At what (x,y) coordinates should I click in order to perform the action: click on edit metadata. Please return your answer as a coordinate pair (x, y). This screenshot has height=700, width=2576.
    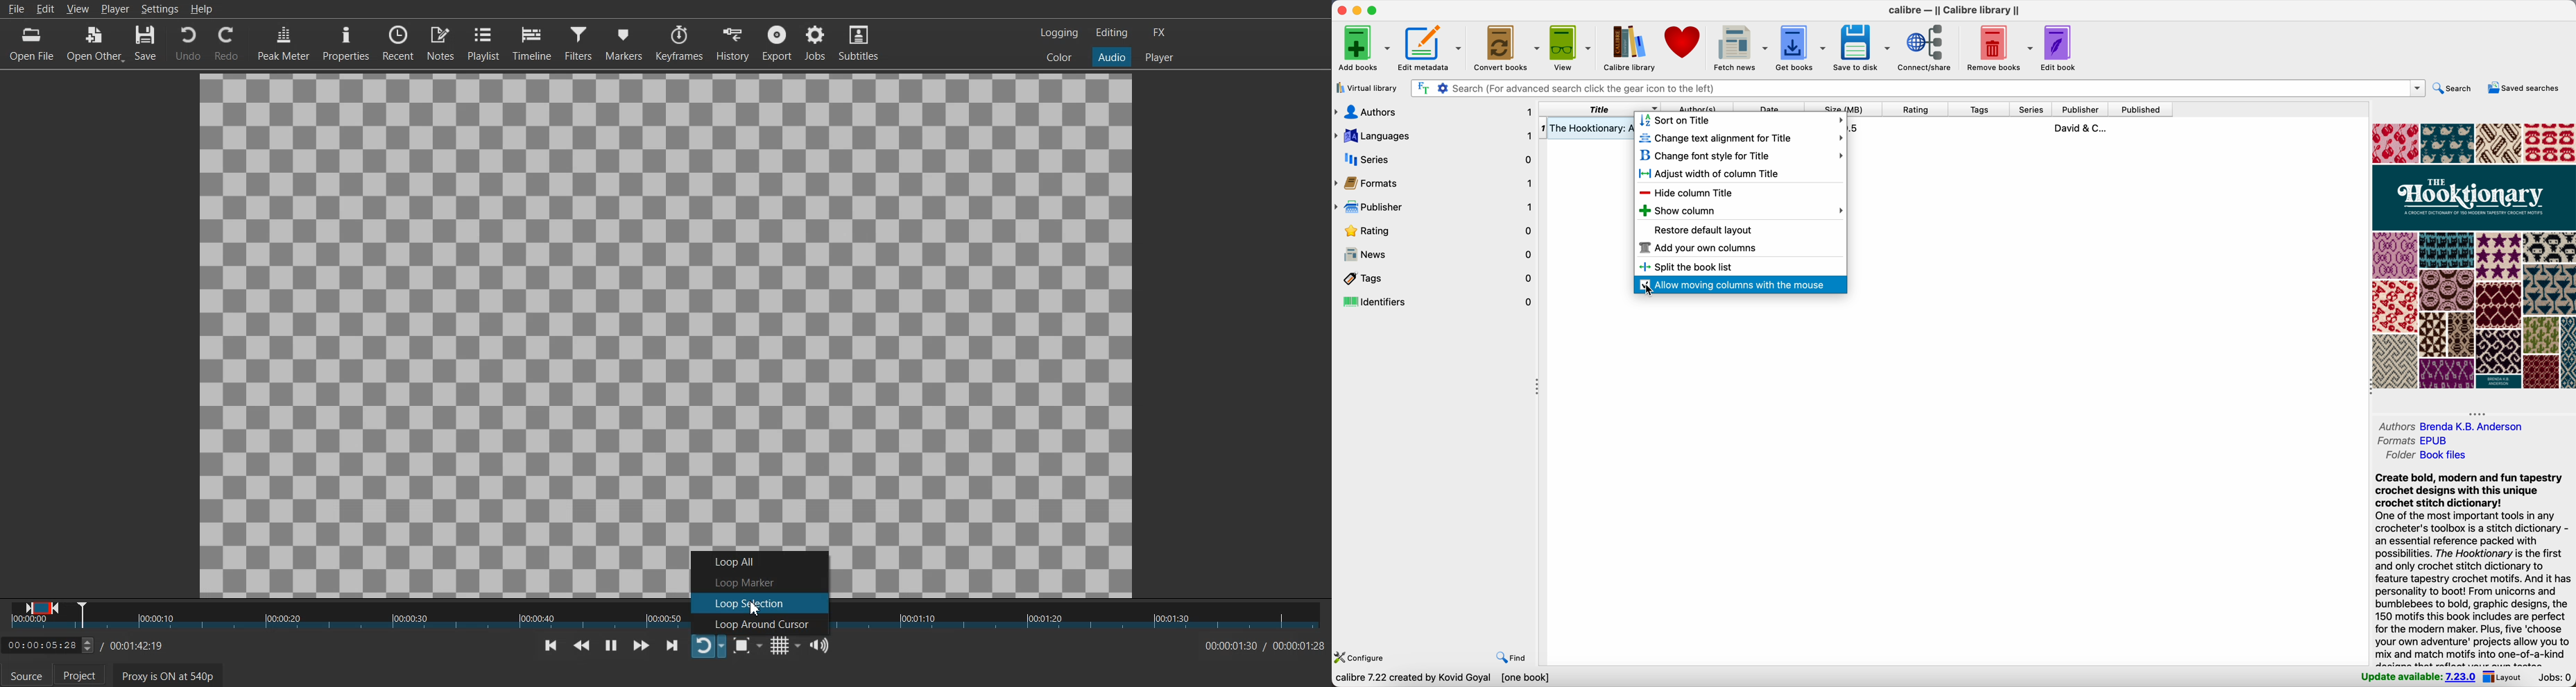
    Looking at the image, I should click on (1430, 48).